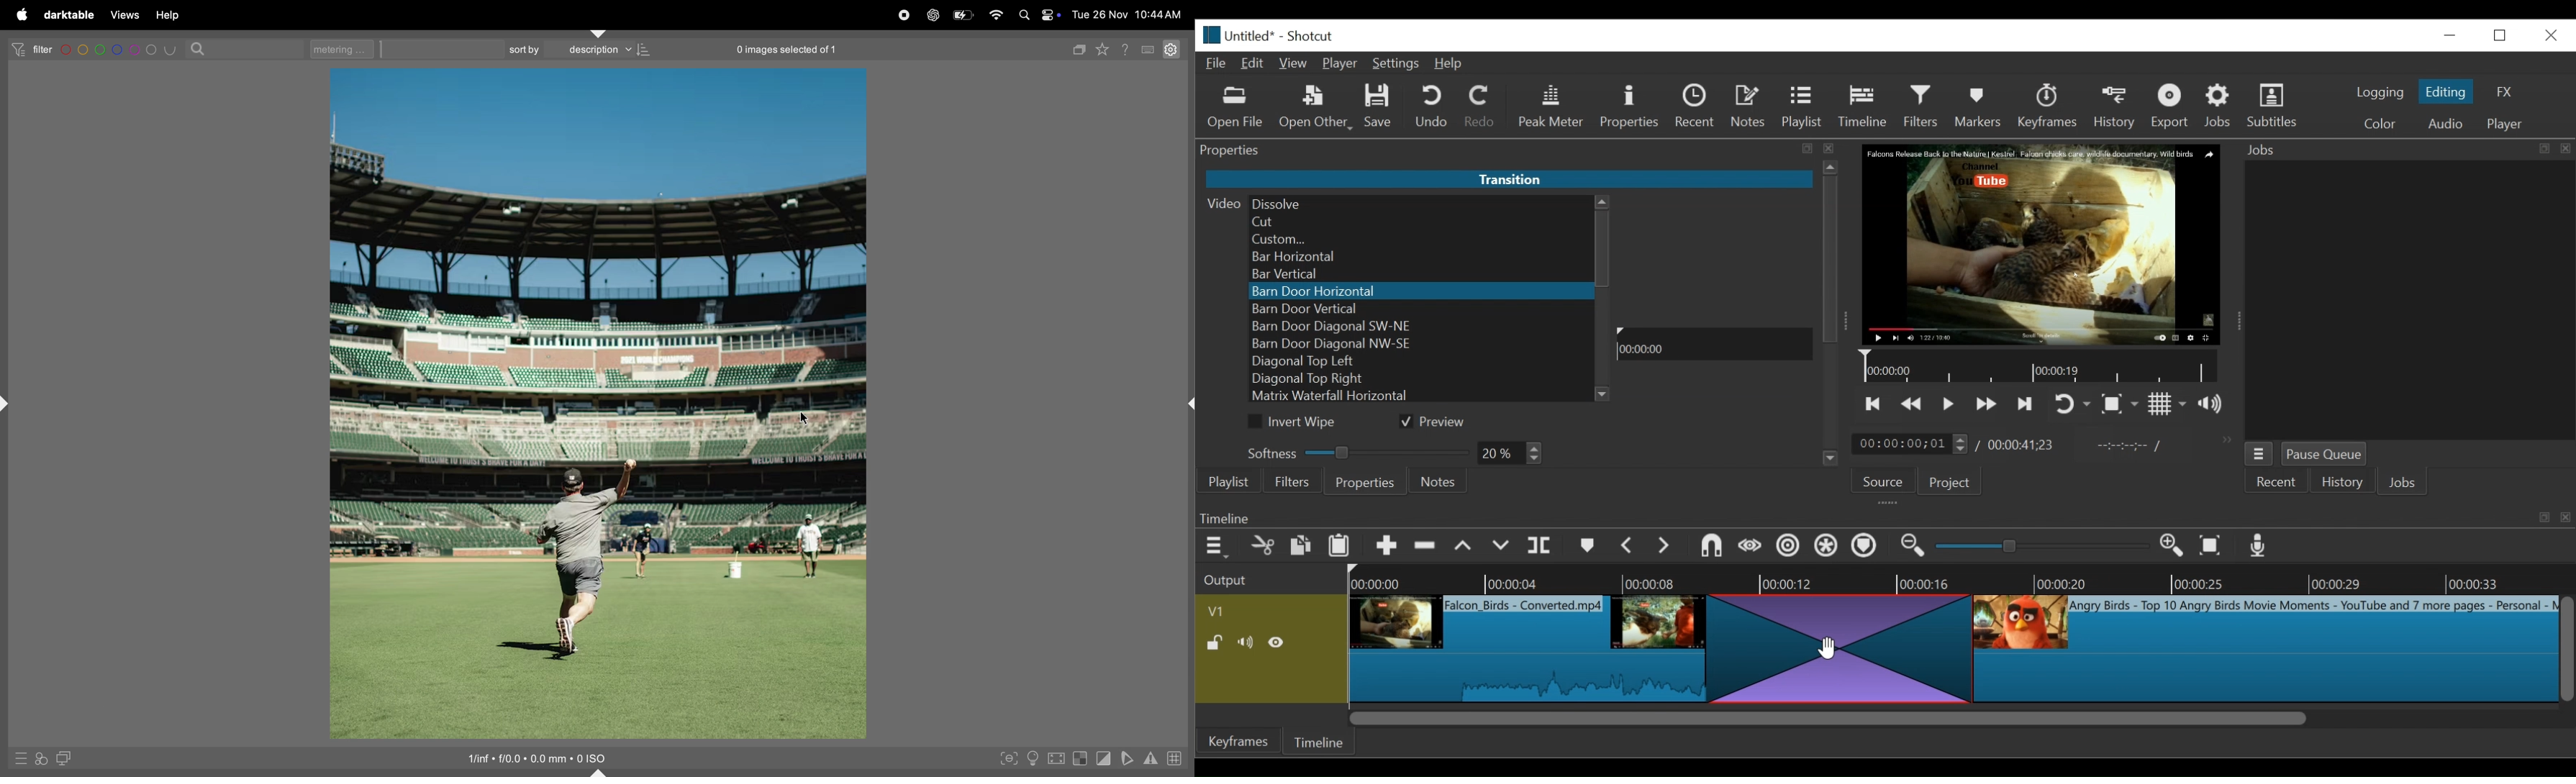 Image resolution: width=2576 pixels, height=784 pixels. I want to click on Markers, so click(1979, 106).